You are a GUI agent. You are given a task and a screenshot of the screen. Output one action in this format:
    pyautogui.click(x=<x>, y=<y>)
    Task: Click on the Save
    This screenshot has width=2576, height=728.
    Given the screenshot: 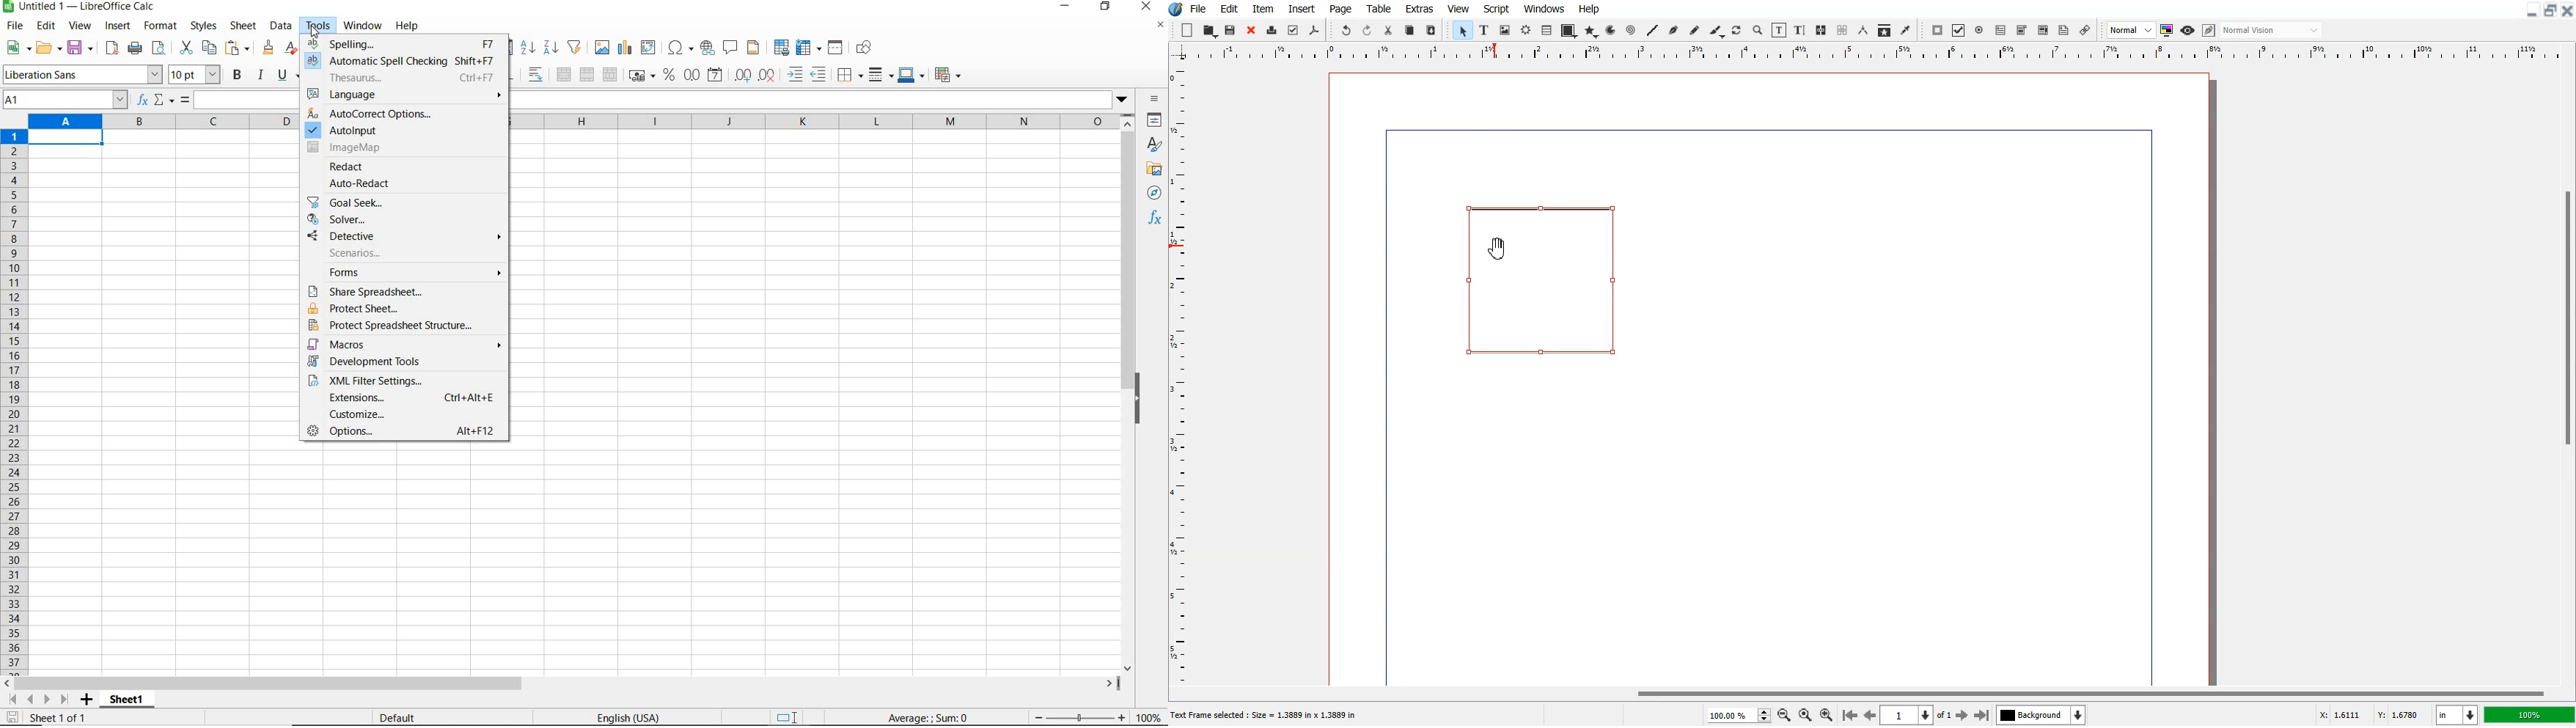 What is the action you would take?
    pyautogui.click(x=1231, y=30)
    